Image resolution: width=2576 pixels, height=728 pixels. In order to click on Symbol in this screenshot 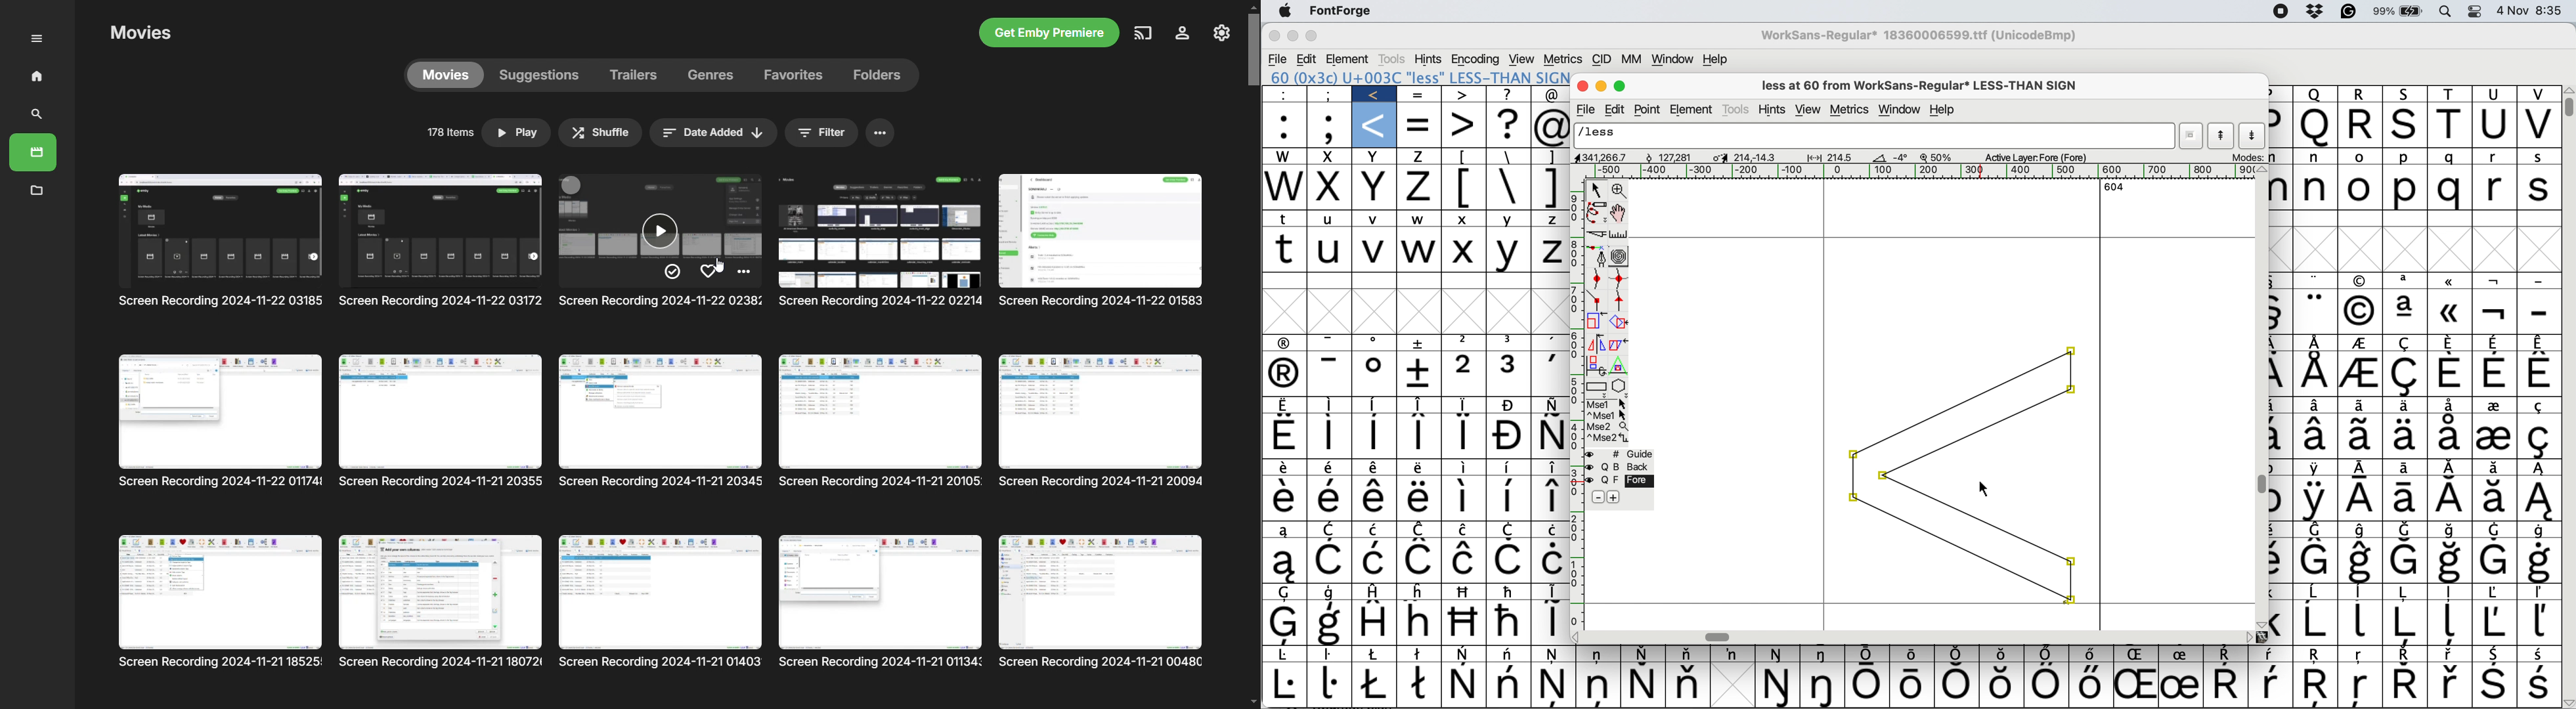, I will do `click(1286, 592)`.